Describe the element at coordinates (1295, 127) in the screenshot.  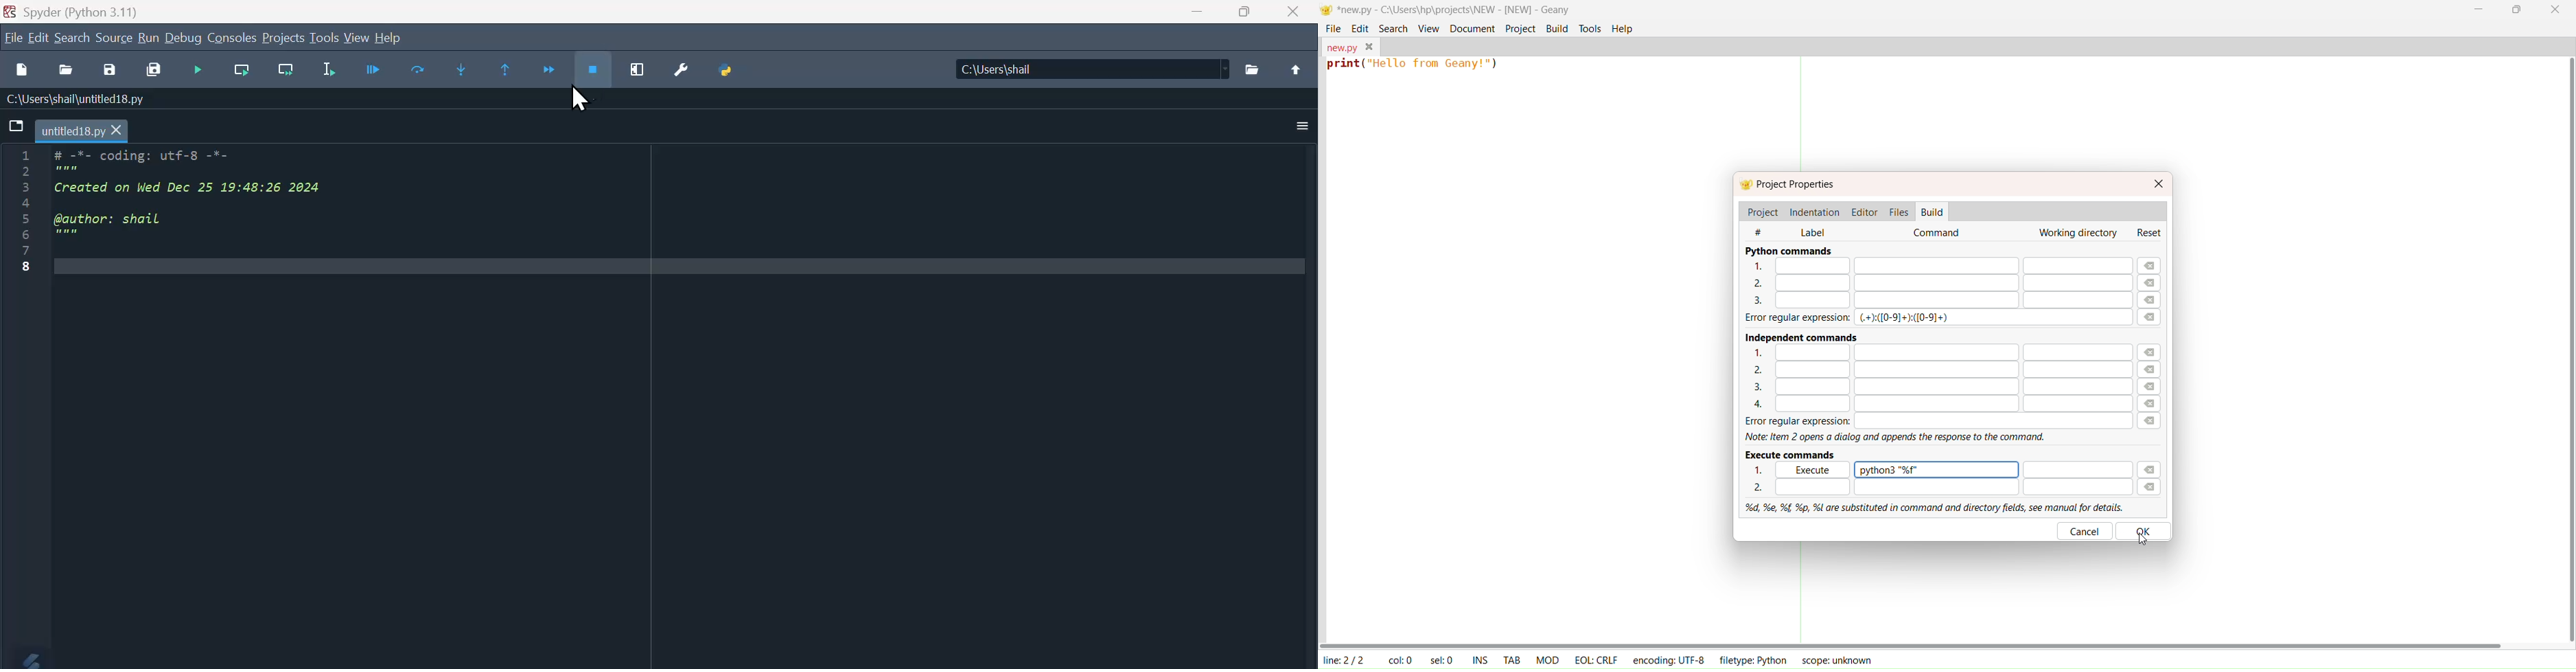
I see `More options` at that location.